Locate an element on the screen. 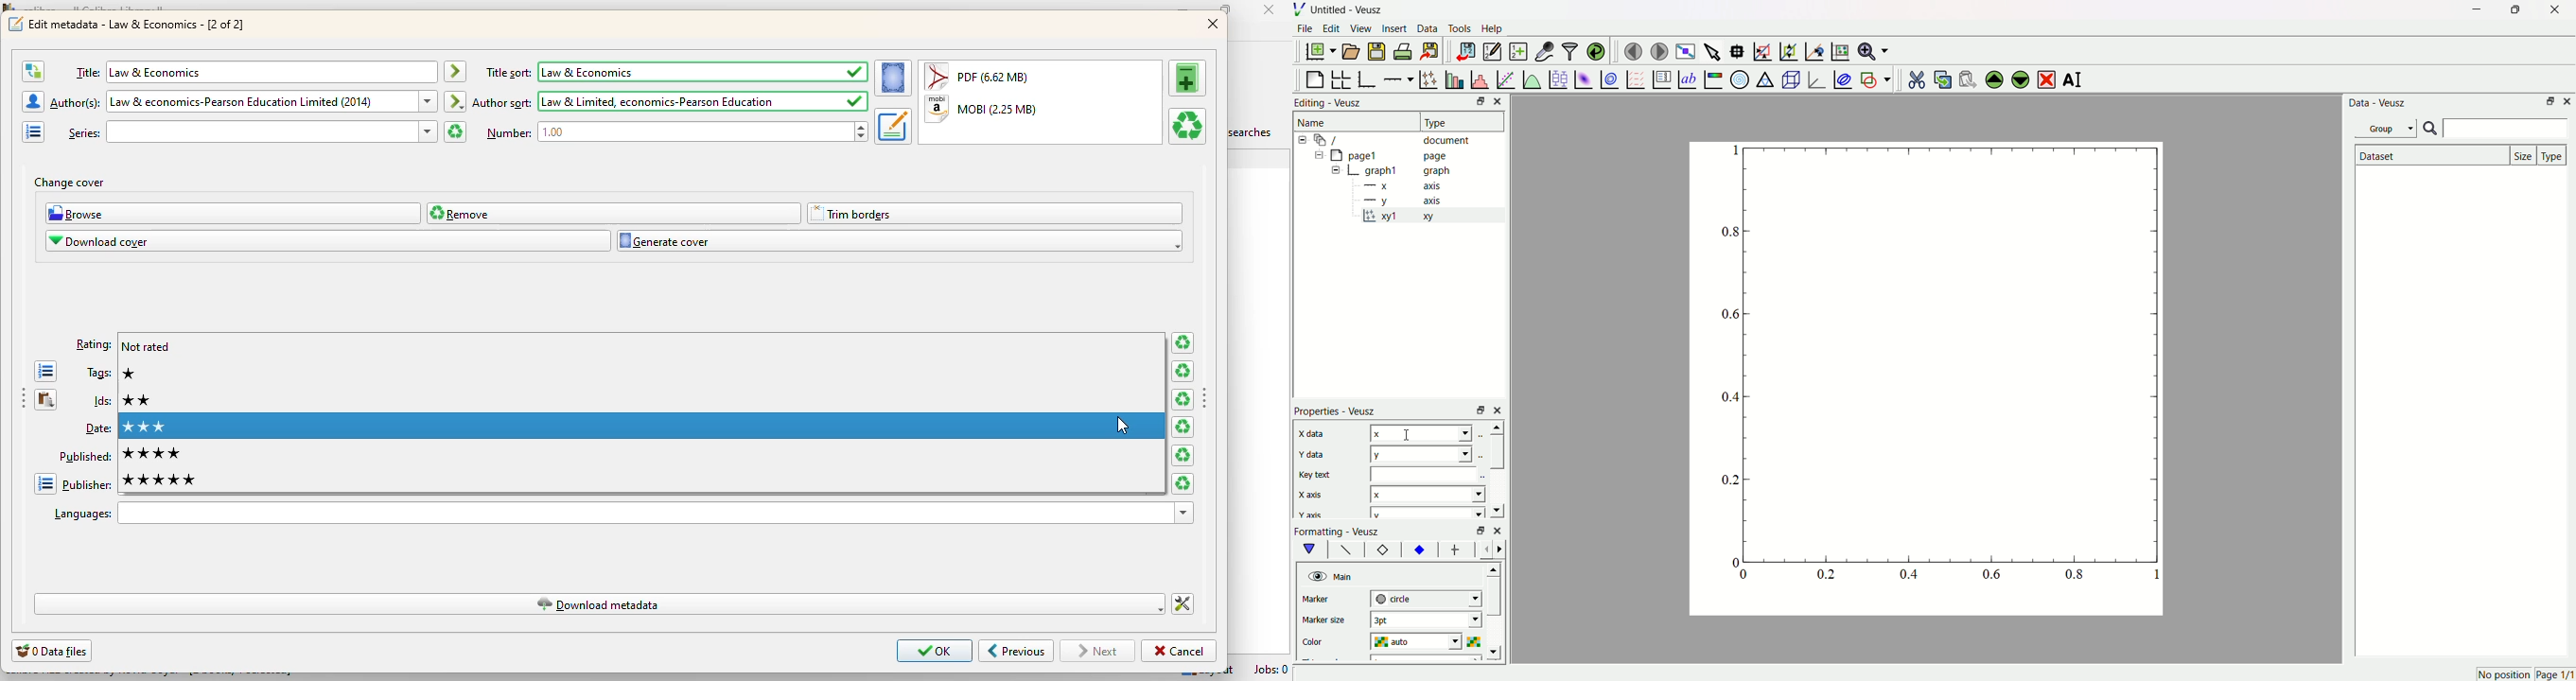  rating: is located at coordinates (94, 344).